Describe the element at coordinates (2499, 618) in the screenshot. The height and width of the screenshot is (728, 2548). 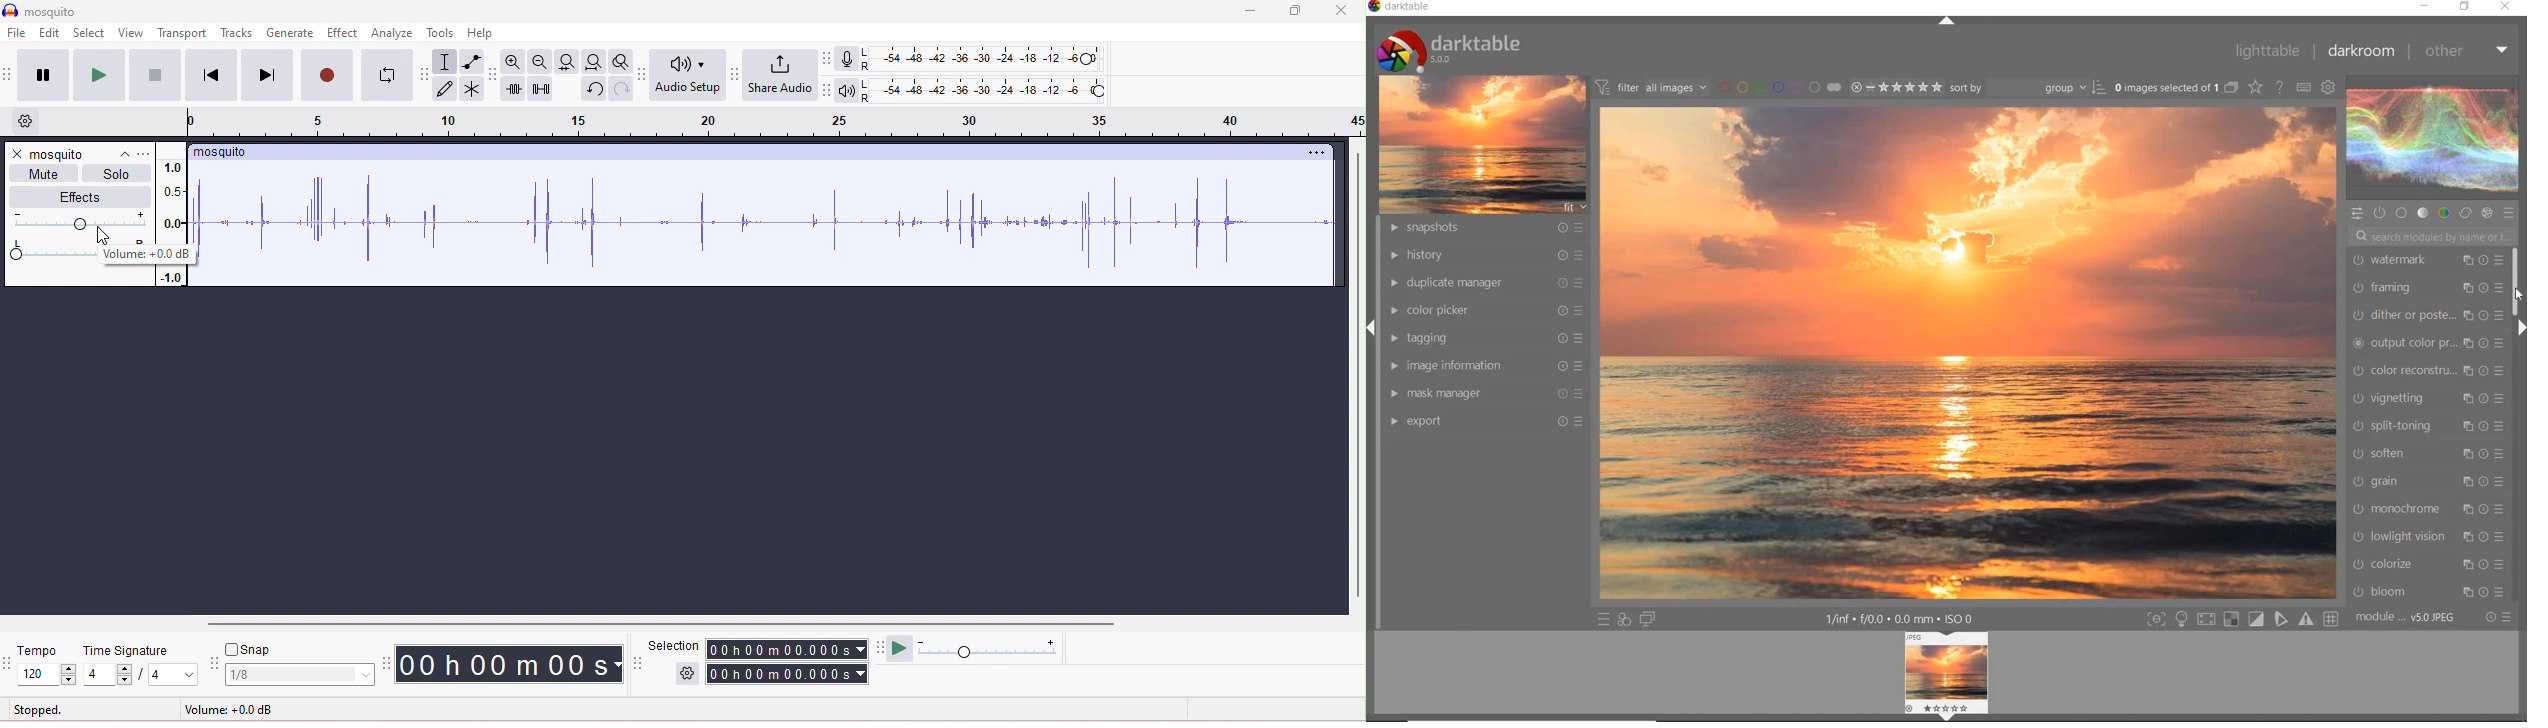
I see `RESET OR PRESET &PREFERENCE` at that location.